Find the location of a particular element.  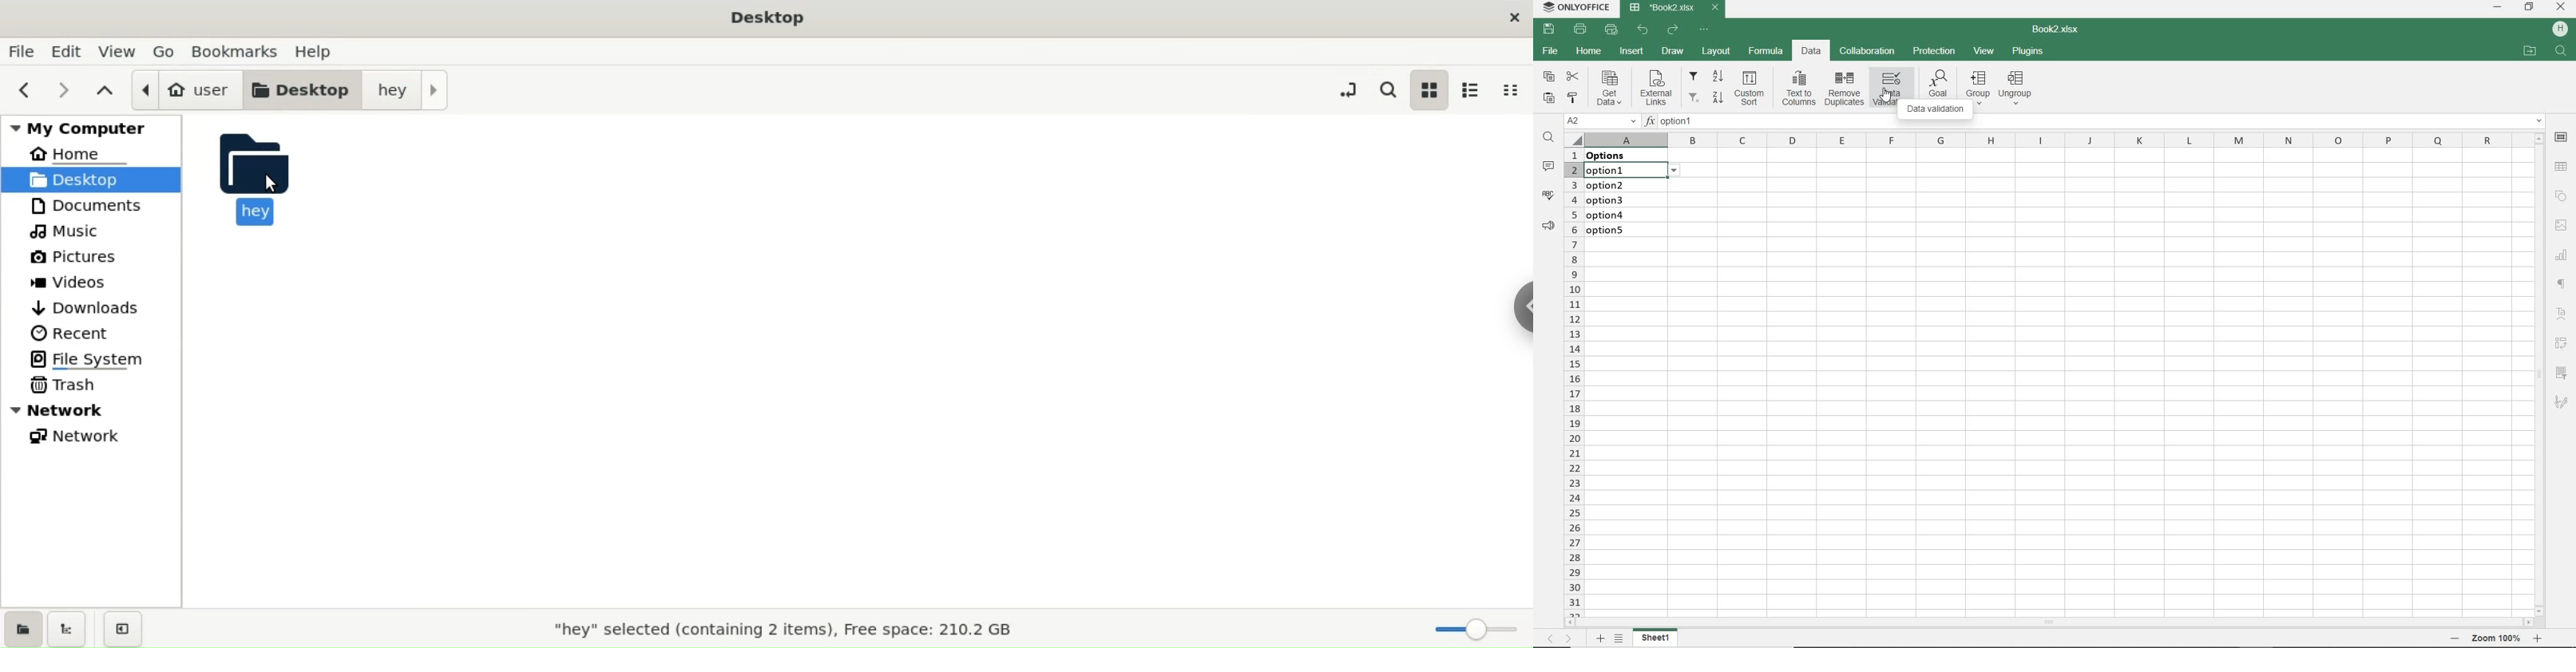

Ungroup is located at coordinates (2018, 88).